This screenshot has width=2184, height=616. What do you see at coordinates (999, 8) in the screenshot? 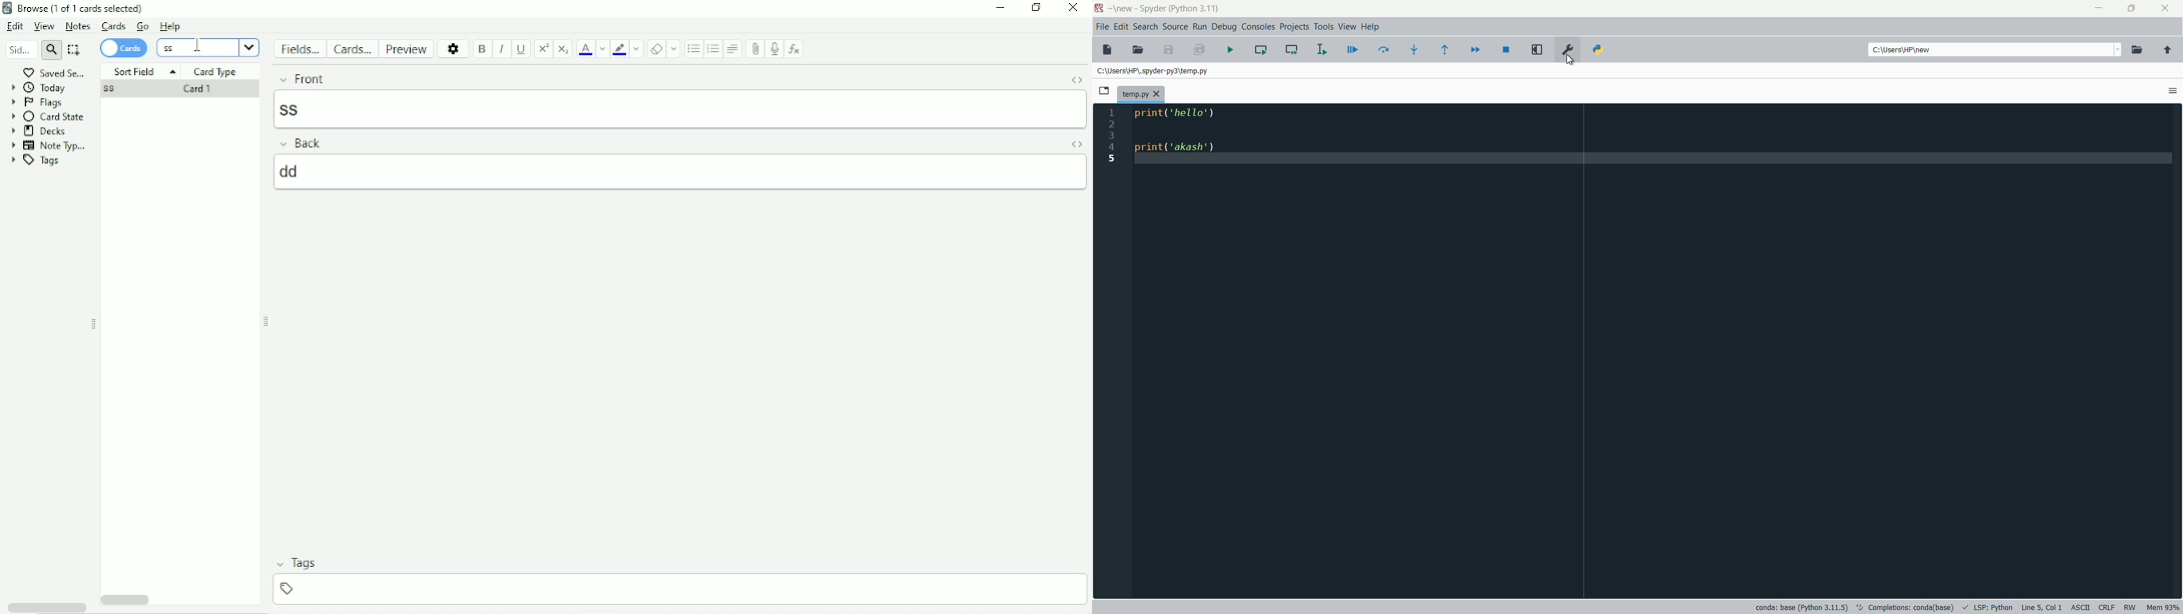
I see `Minimize` at bounding box center [999, 8].